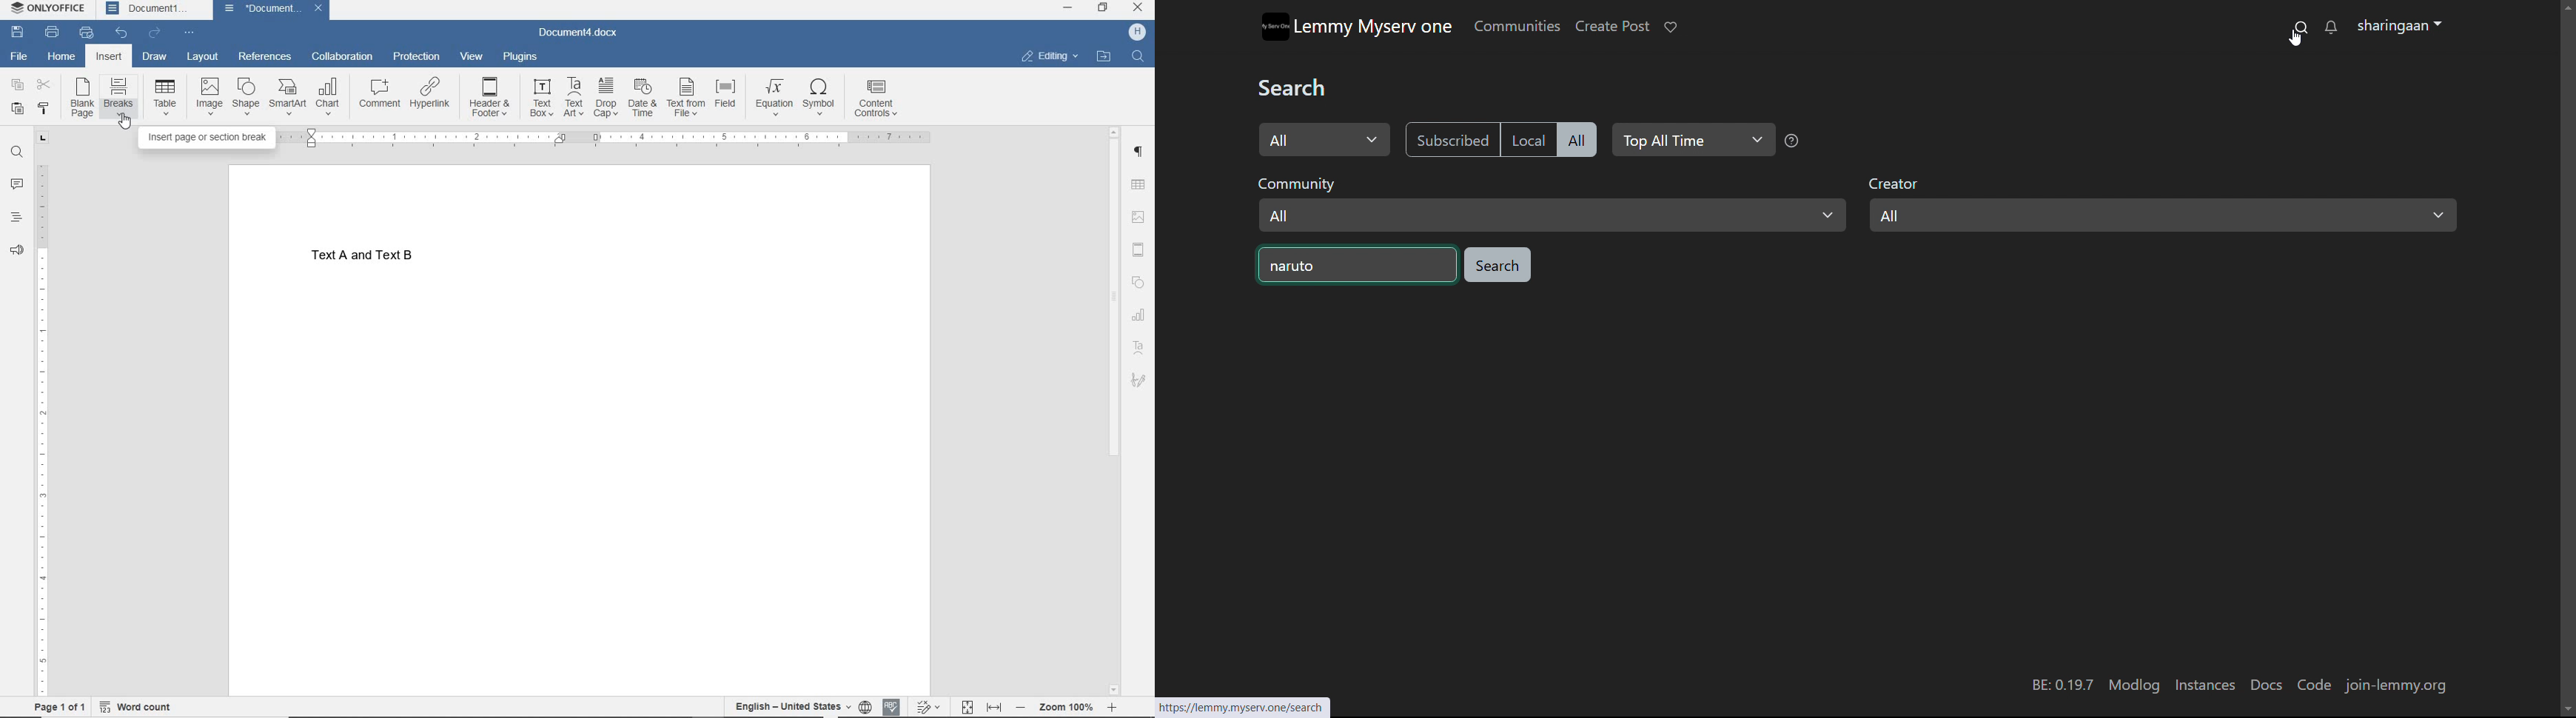 Image resolution: width=2576 pixels, height=728 pixels. I want to click on VIEW, so click(473, 57).